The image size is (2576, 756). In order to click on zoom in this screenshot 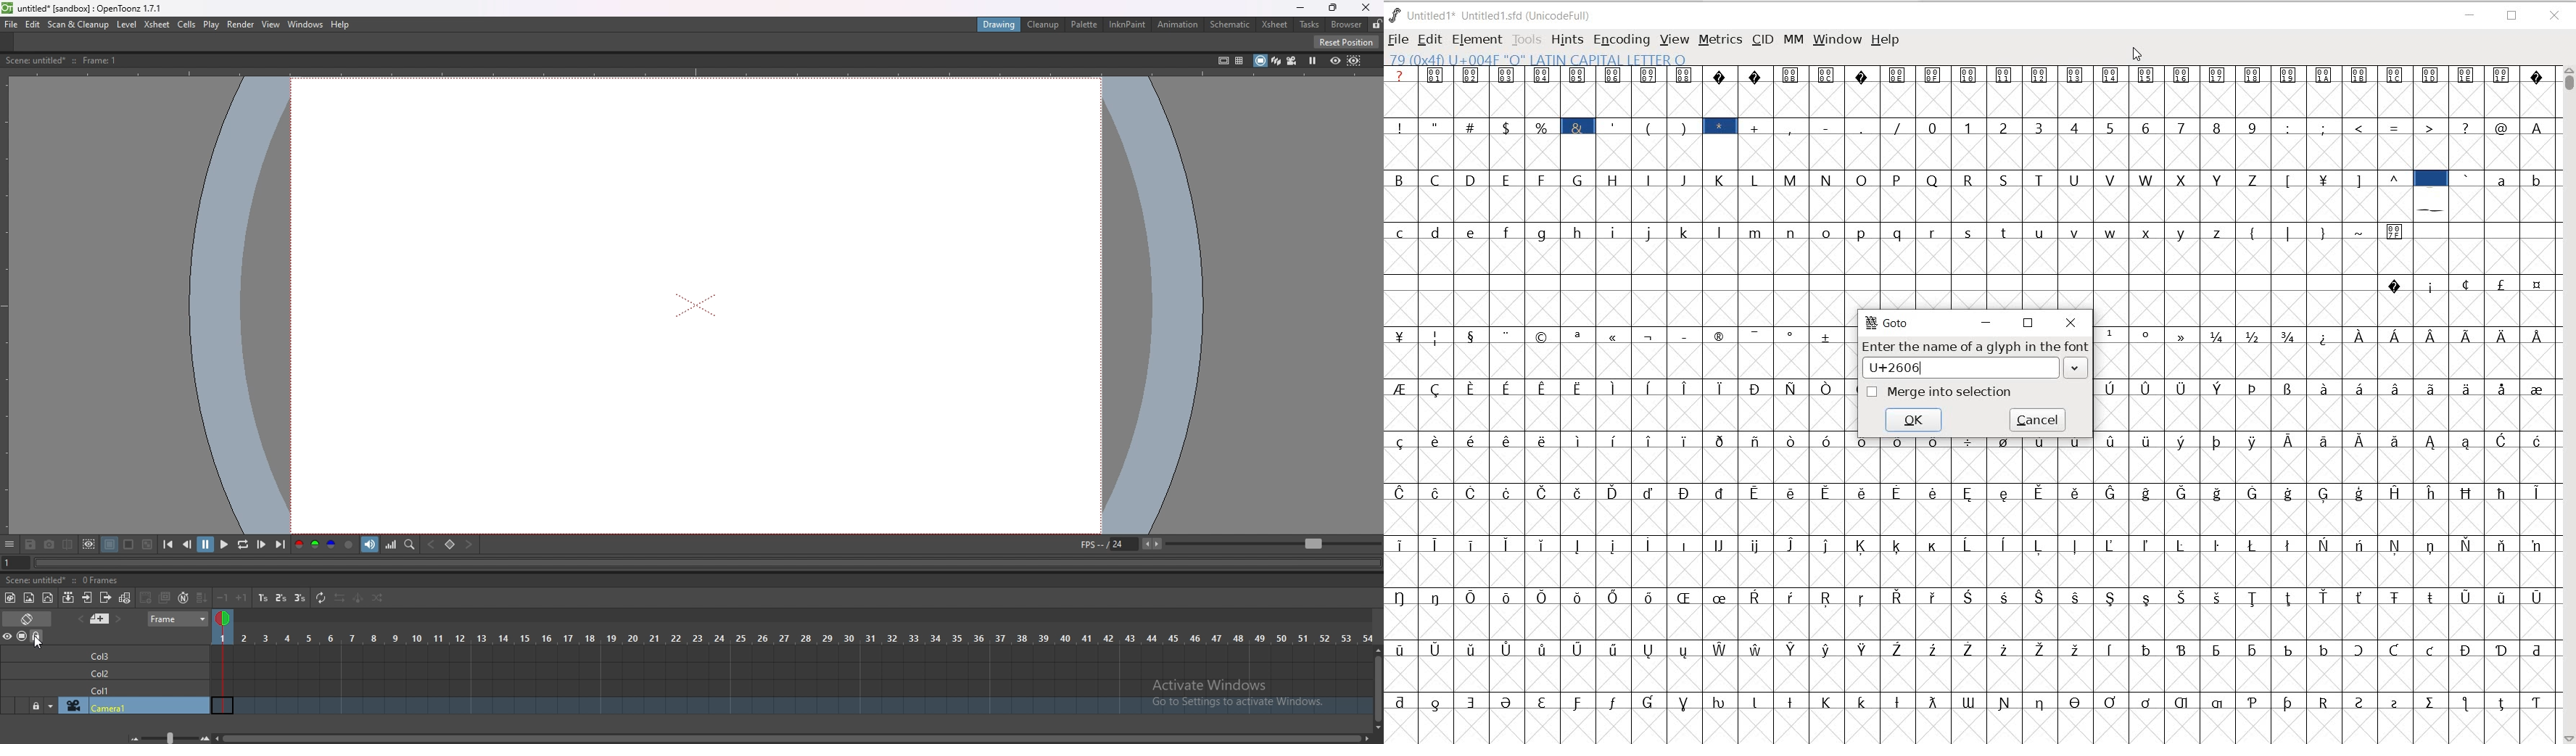, I will do `click(165, 738)`.